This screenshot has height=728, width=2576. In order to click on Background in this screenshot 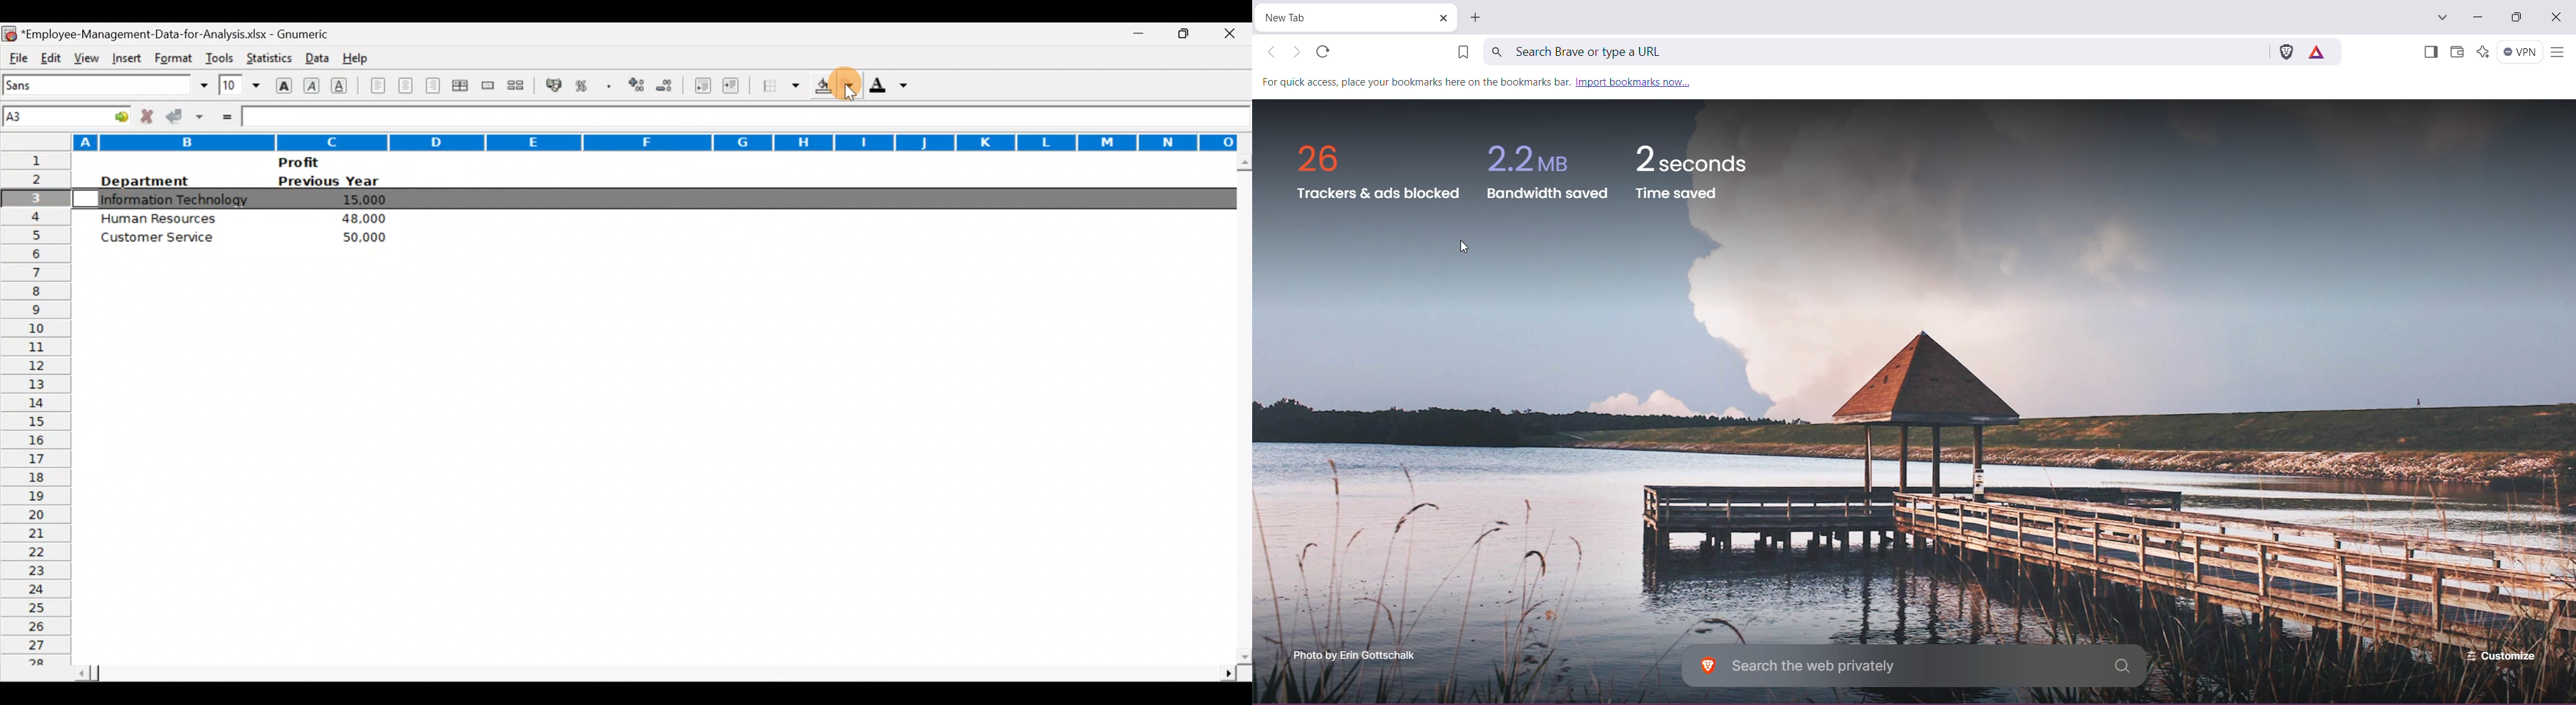, I will do `click(834, 89)`.